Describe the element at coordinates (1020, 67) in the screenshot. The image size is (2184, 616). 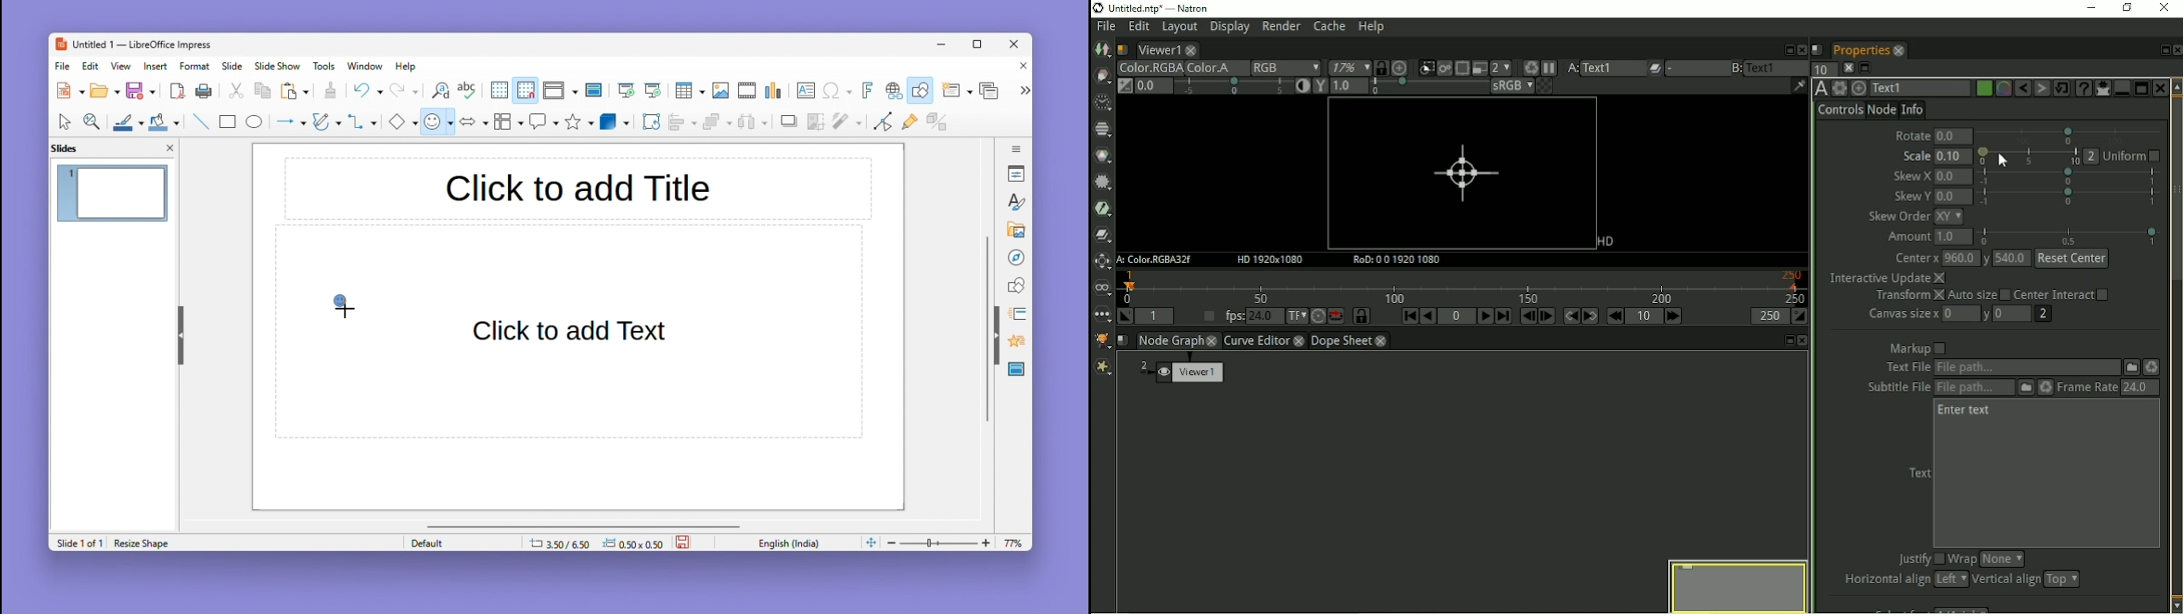
I see `Close` at that location.